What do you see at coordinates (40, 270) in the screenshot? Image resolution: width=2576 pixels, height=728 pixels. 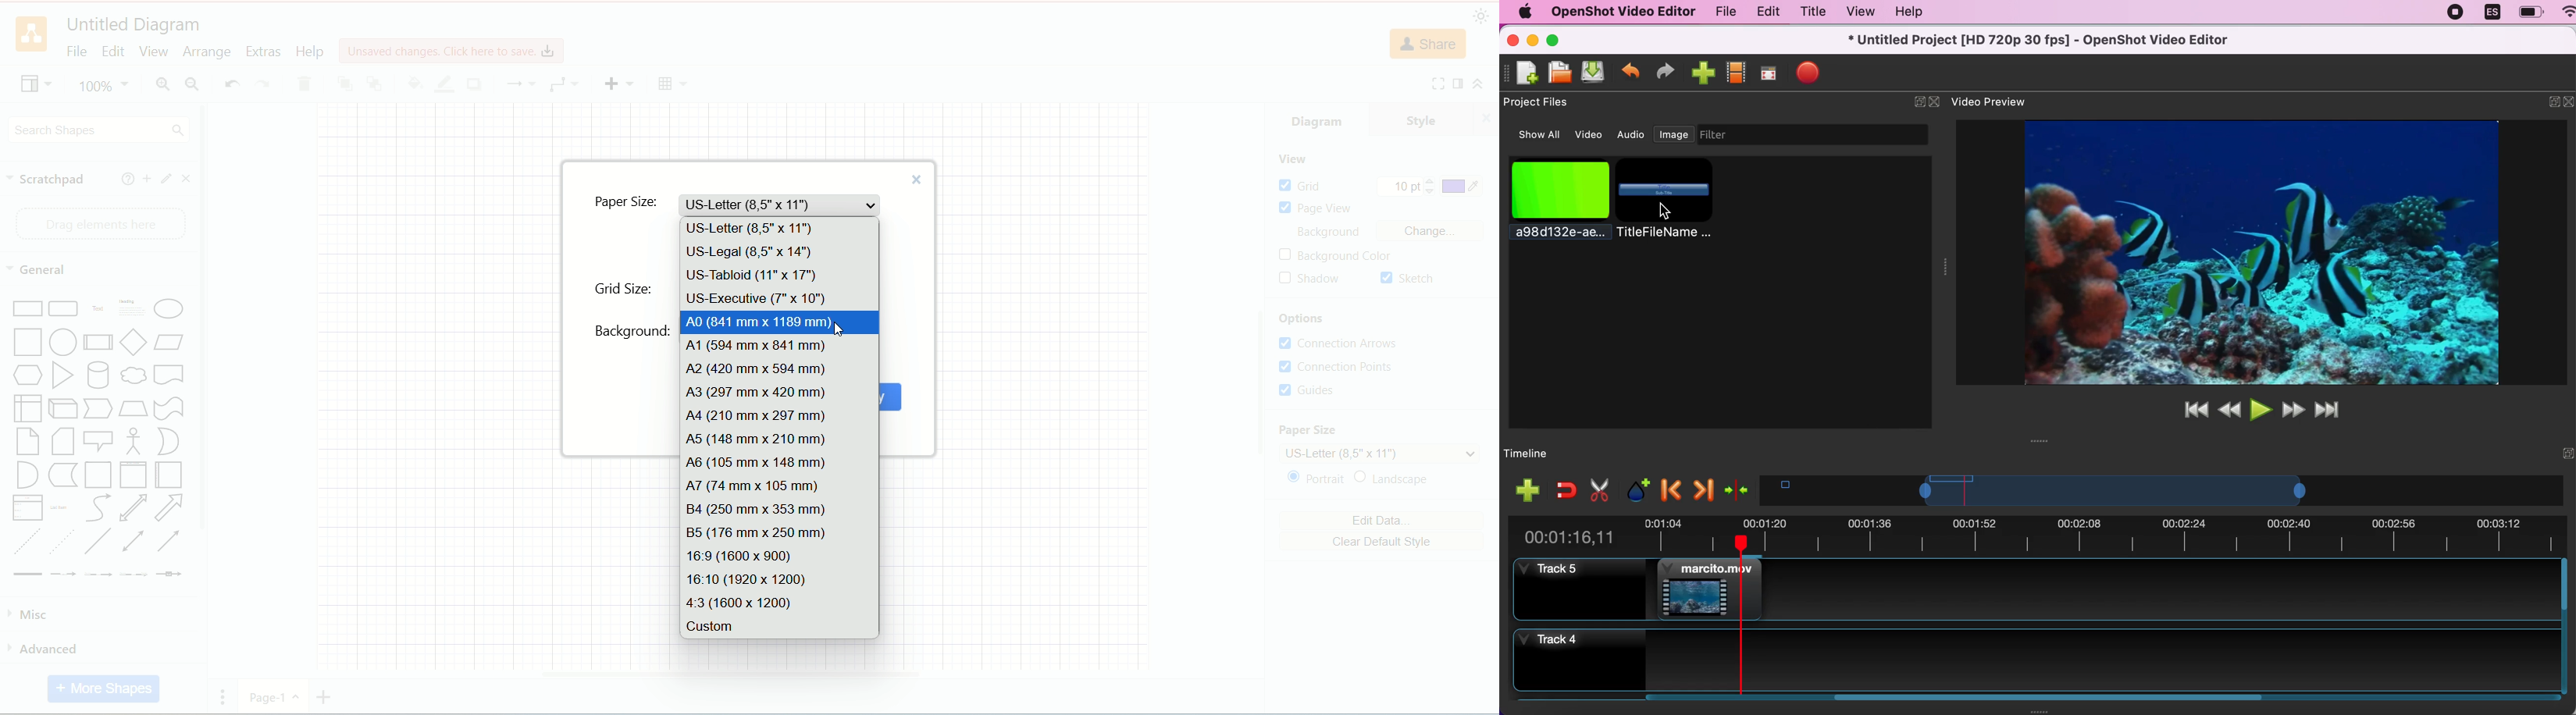 I see `general` at bounding box center [40, 270].